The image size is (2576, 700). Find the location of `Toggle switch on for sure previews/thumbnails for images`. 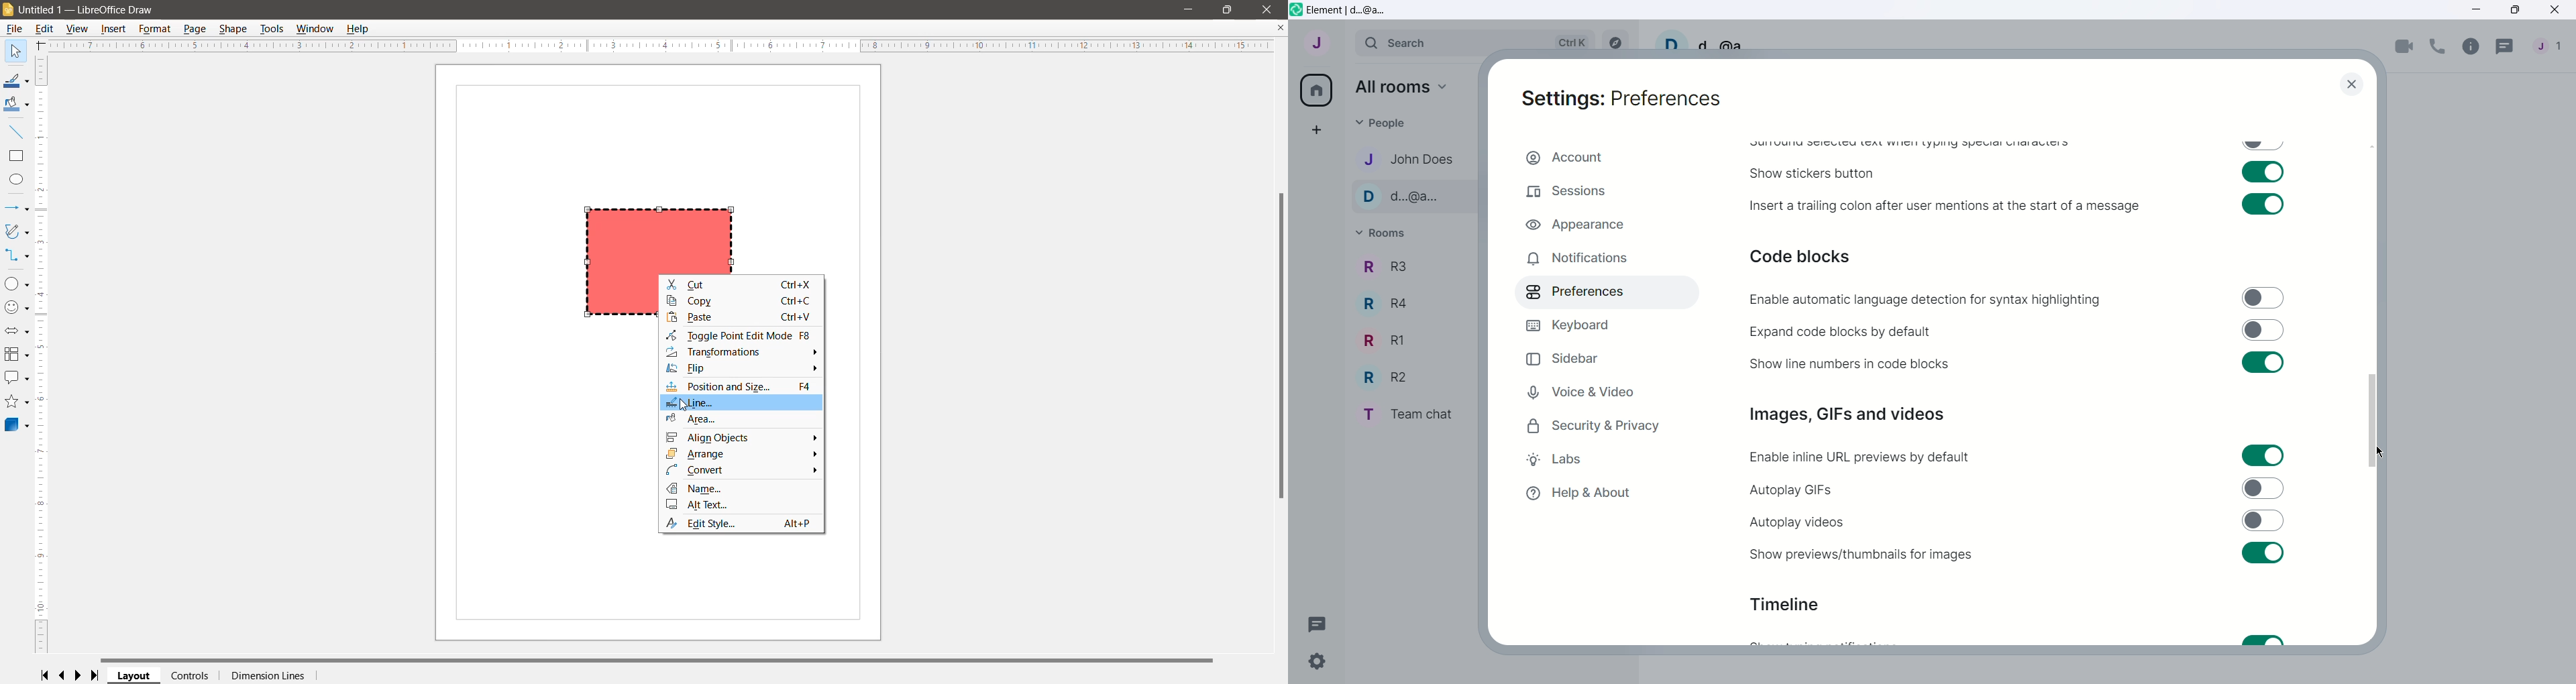

Toggle switch on for sure previews/thumbnails for images is located at coordinates (2261, 553).